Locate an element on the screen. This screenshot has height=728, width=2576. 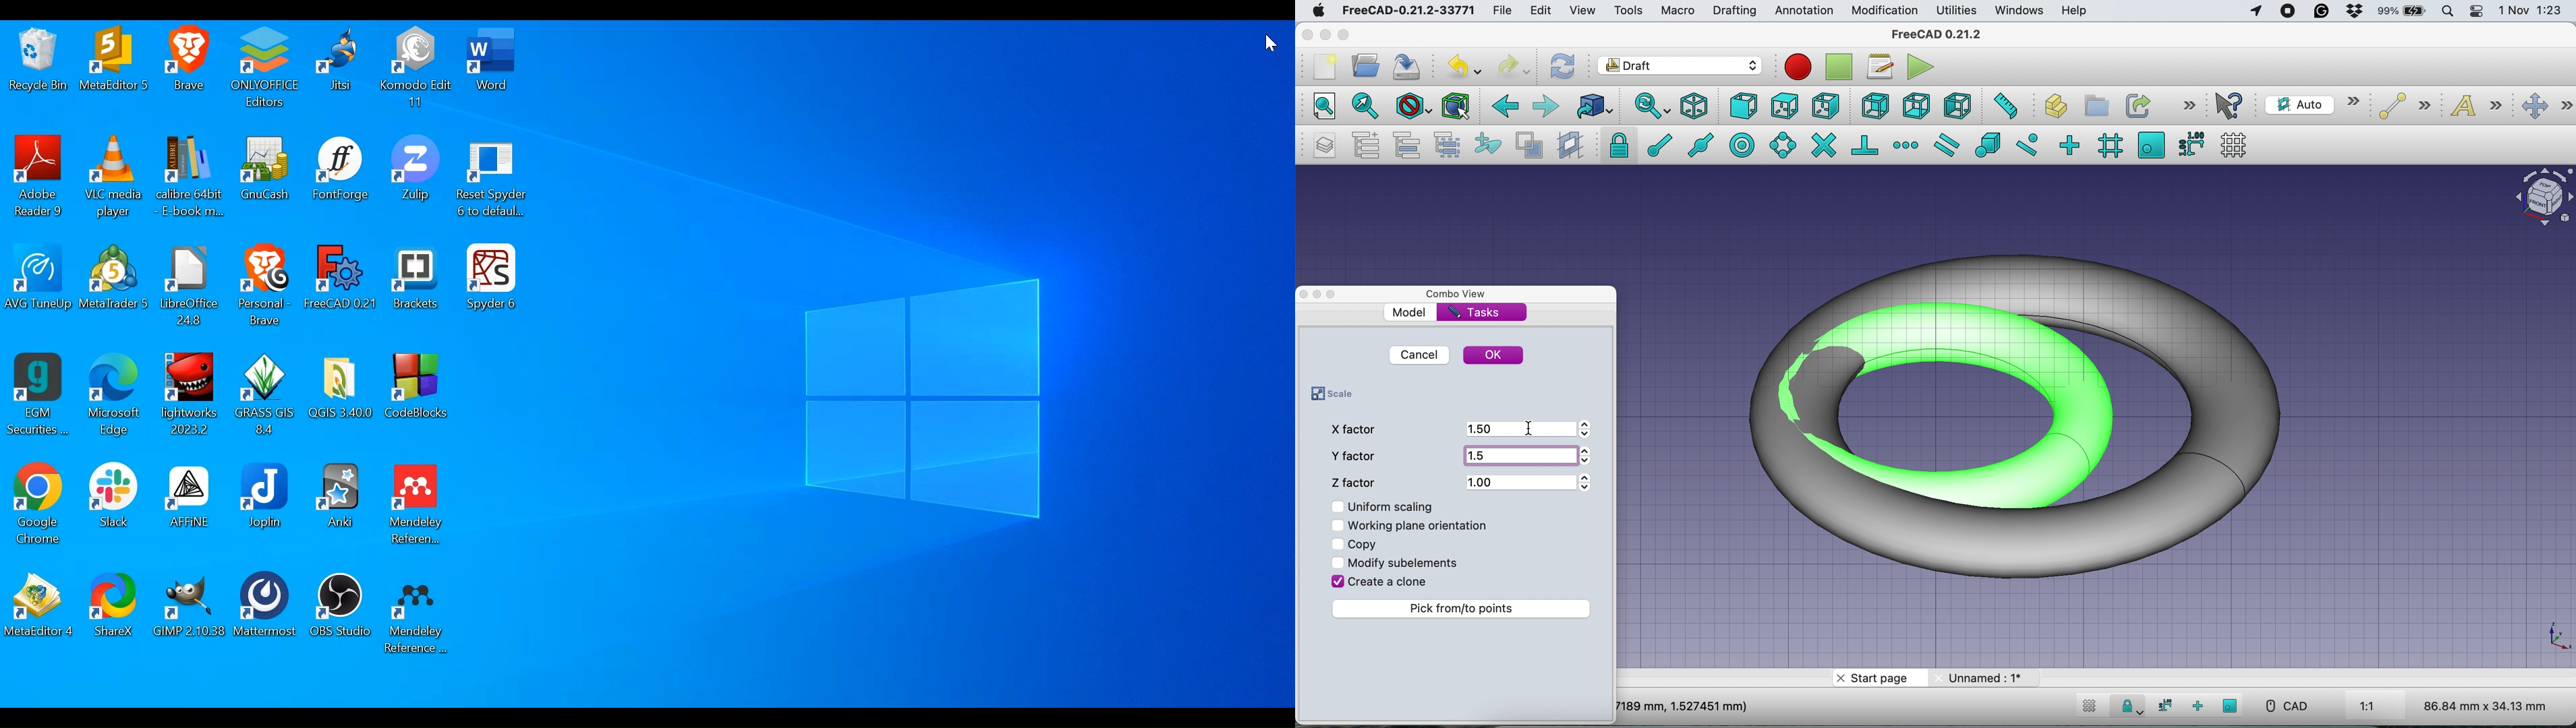
create group is located at coordinates (2094, 104).